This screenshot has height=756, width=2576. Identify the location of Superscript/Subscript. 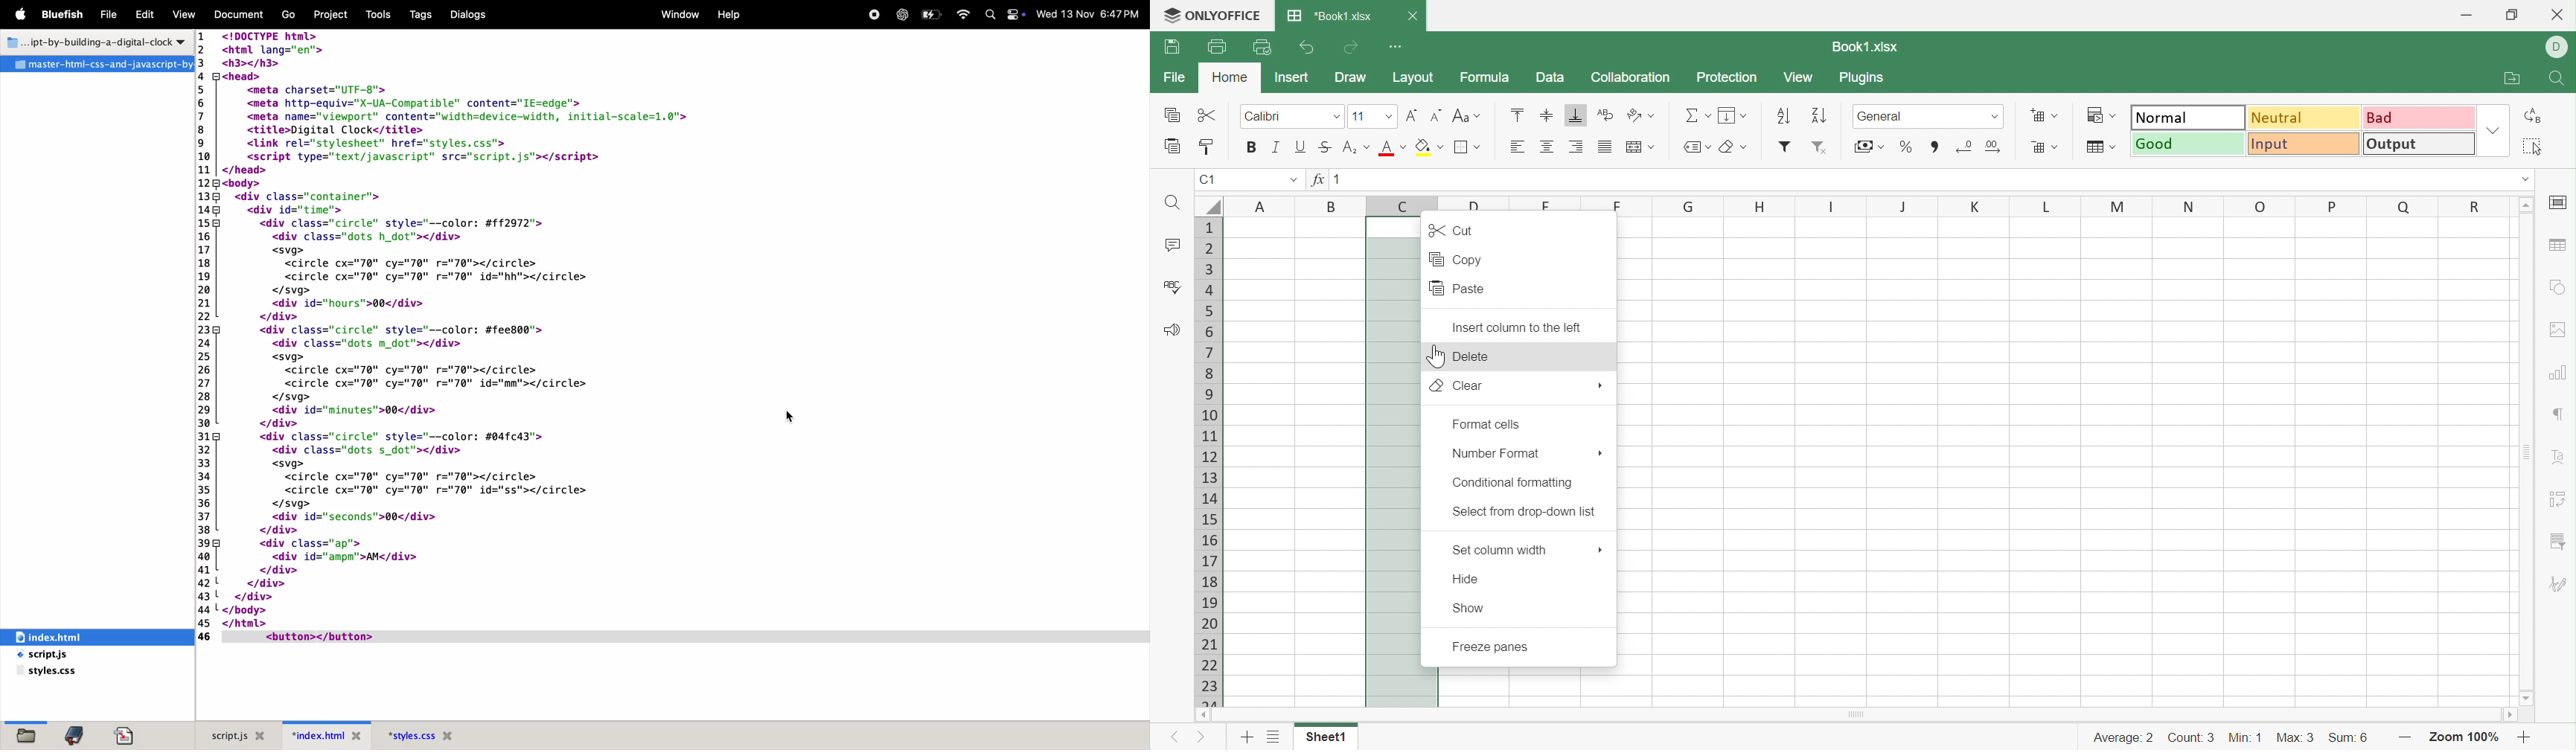
(1349, 147).